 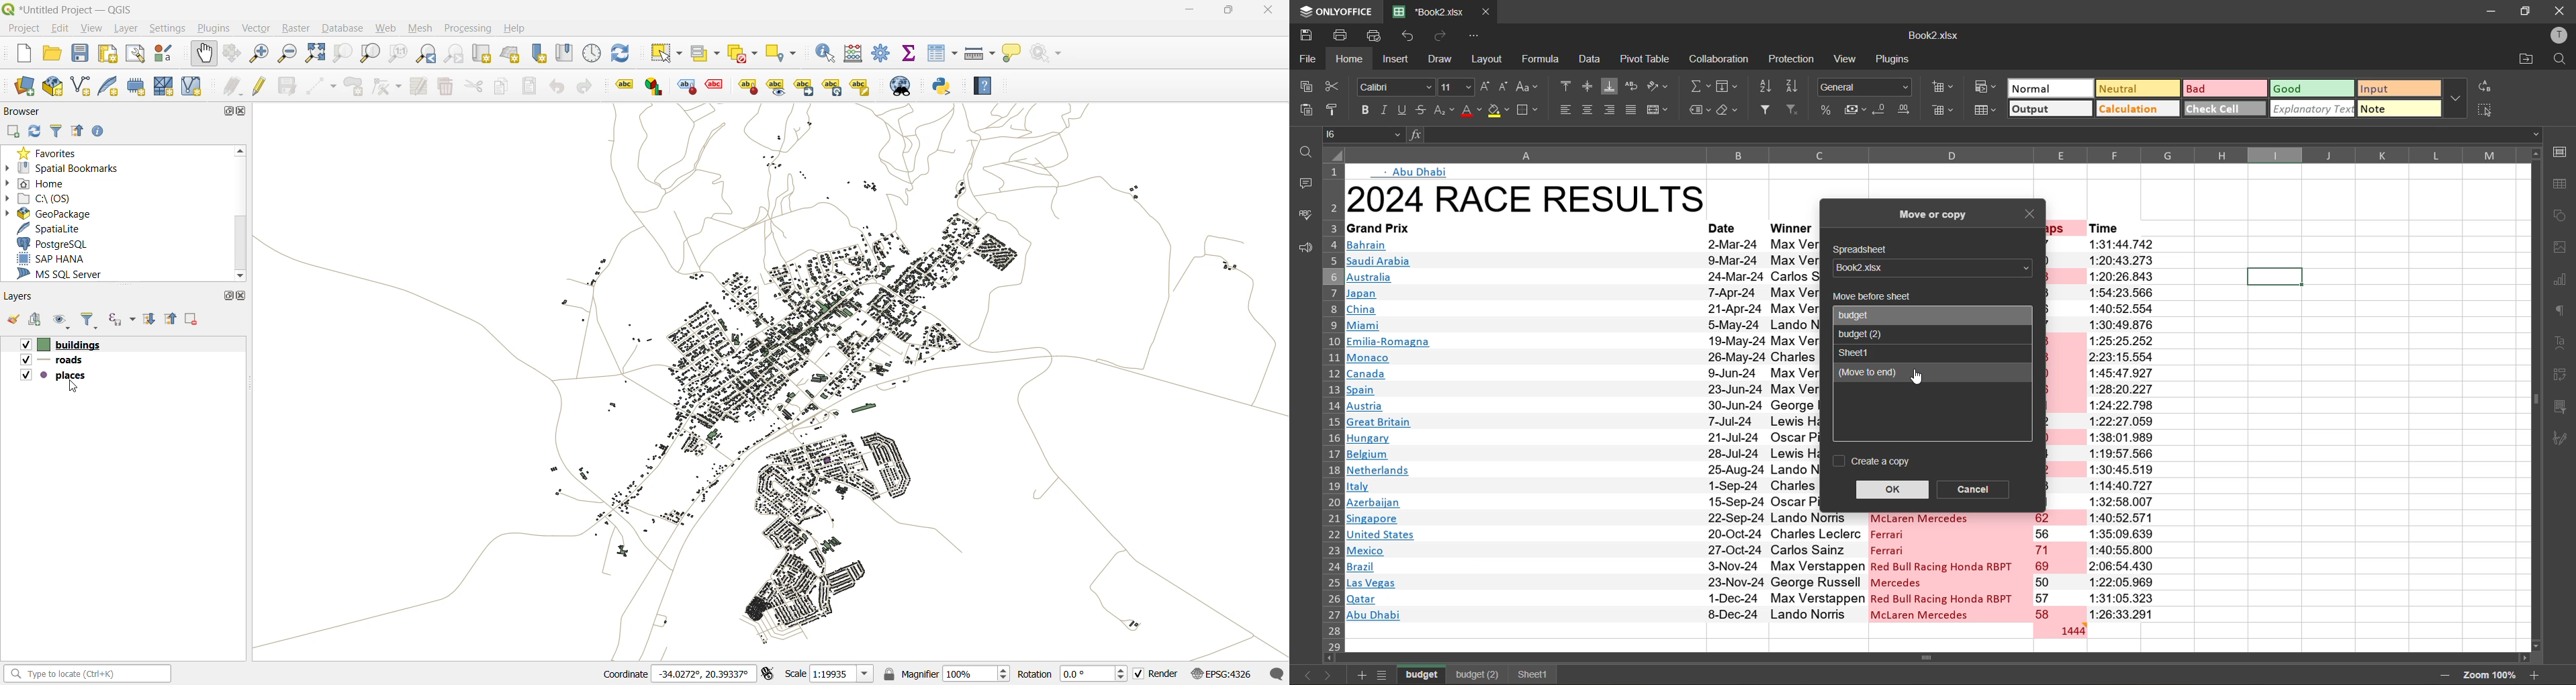 I want to click on align center, so click(x=1588, y=110).